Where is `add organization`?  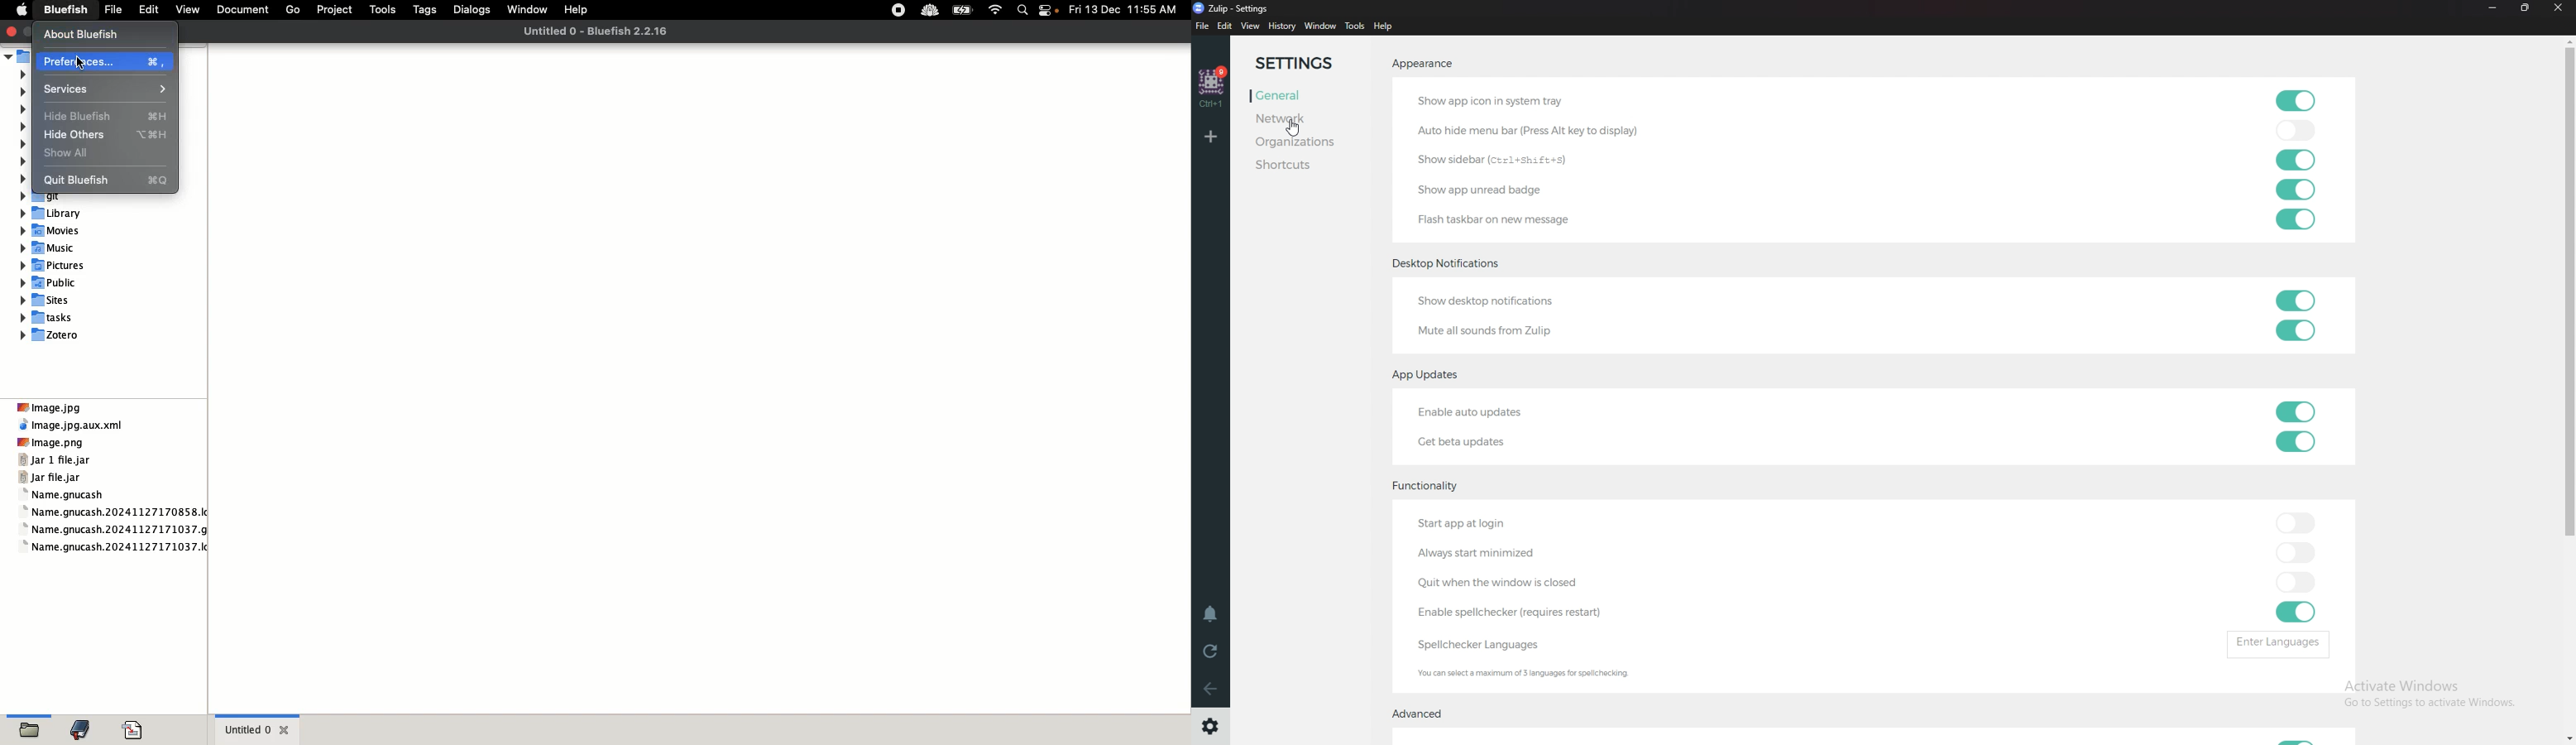
add organization is located at coordinates (1209, 139).